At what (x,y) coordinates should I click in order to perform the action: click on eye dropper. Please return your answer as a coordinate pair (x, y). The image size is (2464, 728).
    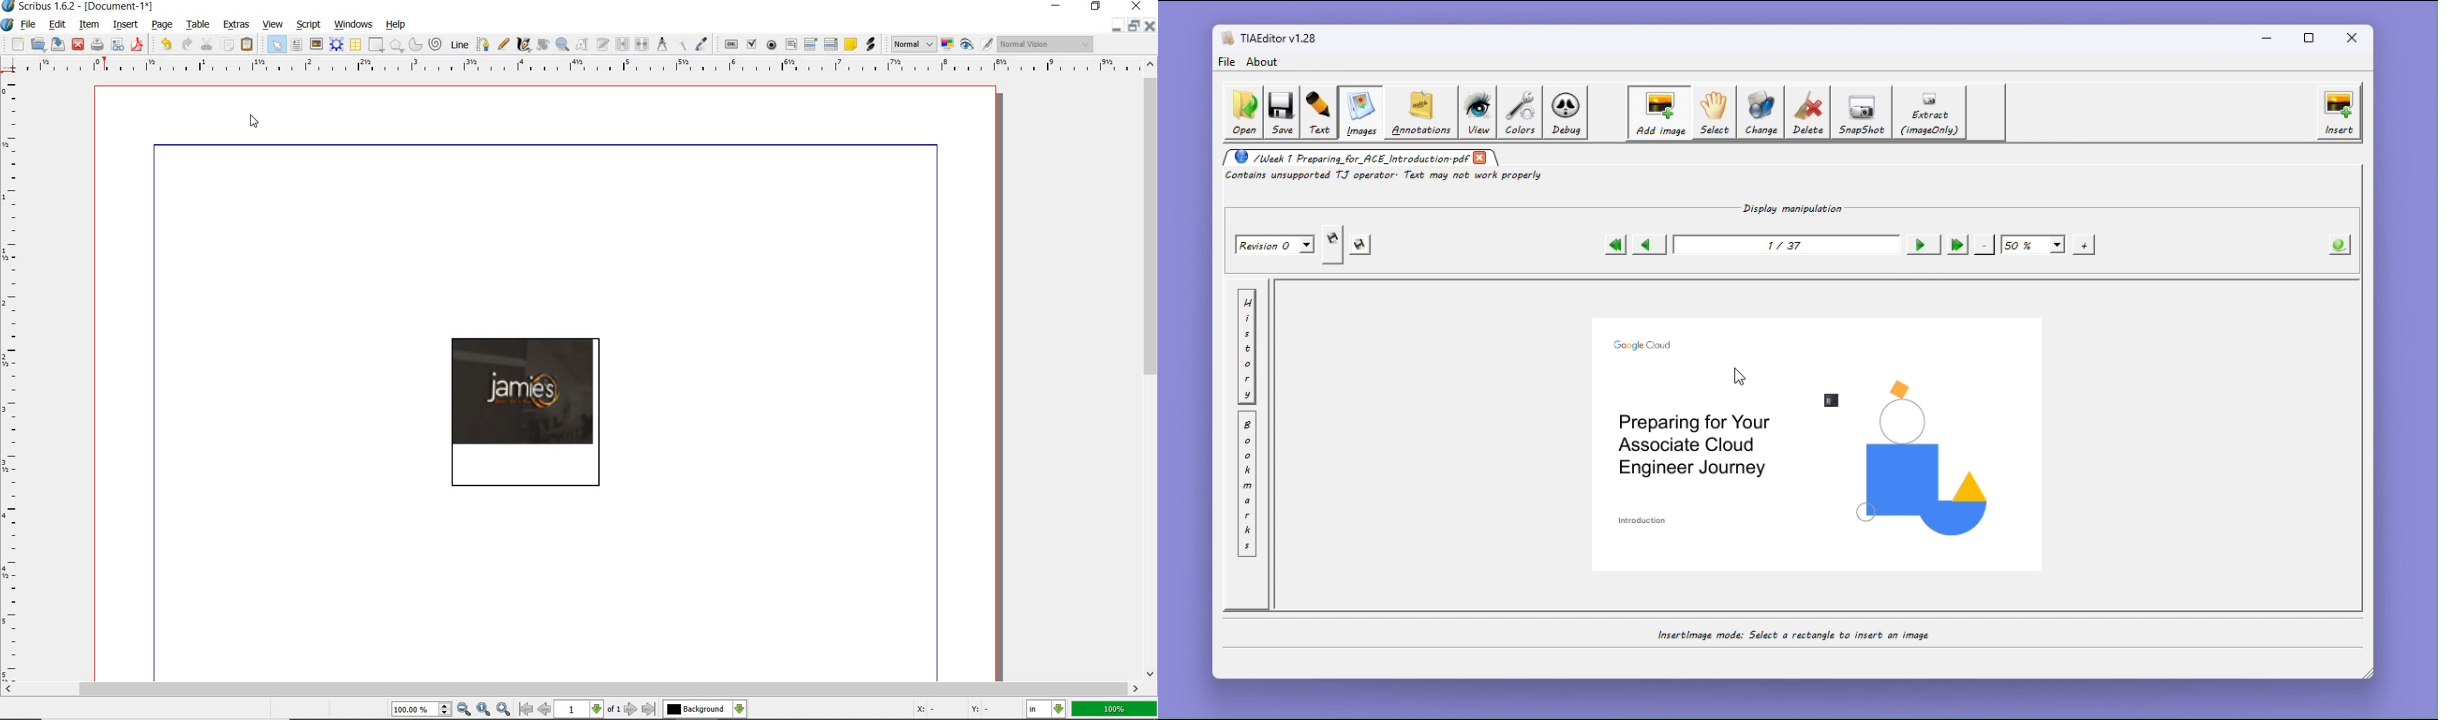
    Looking at the image, I should click on (703, 43).